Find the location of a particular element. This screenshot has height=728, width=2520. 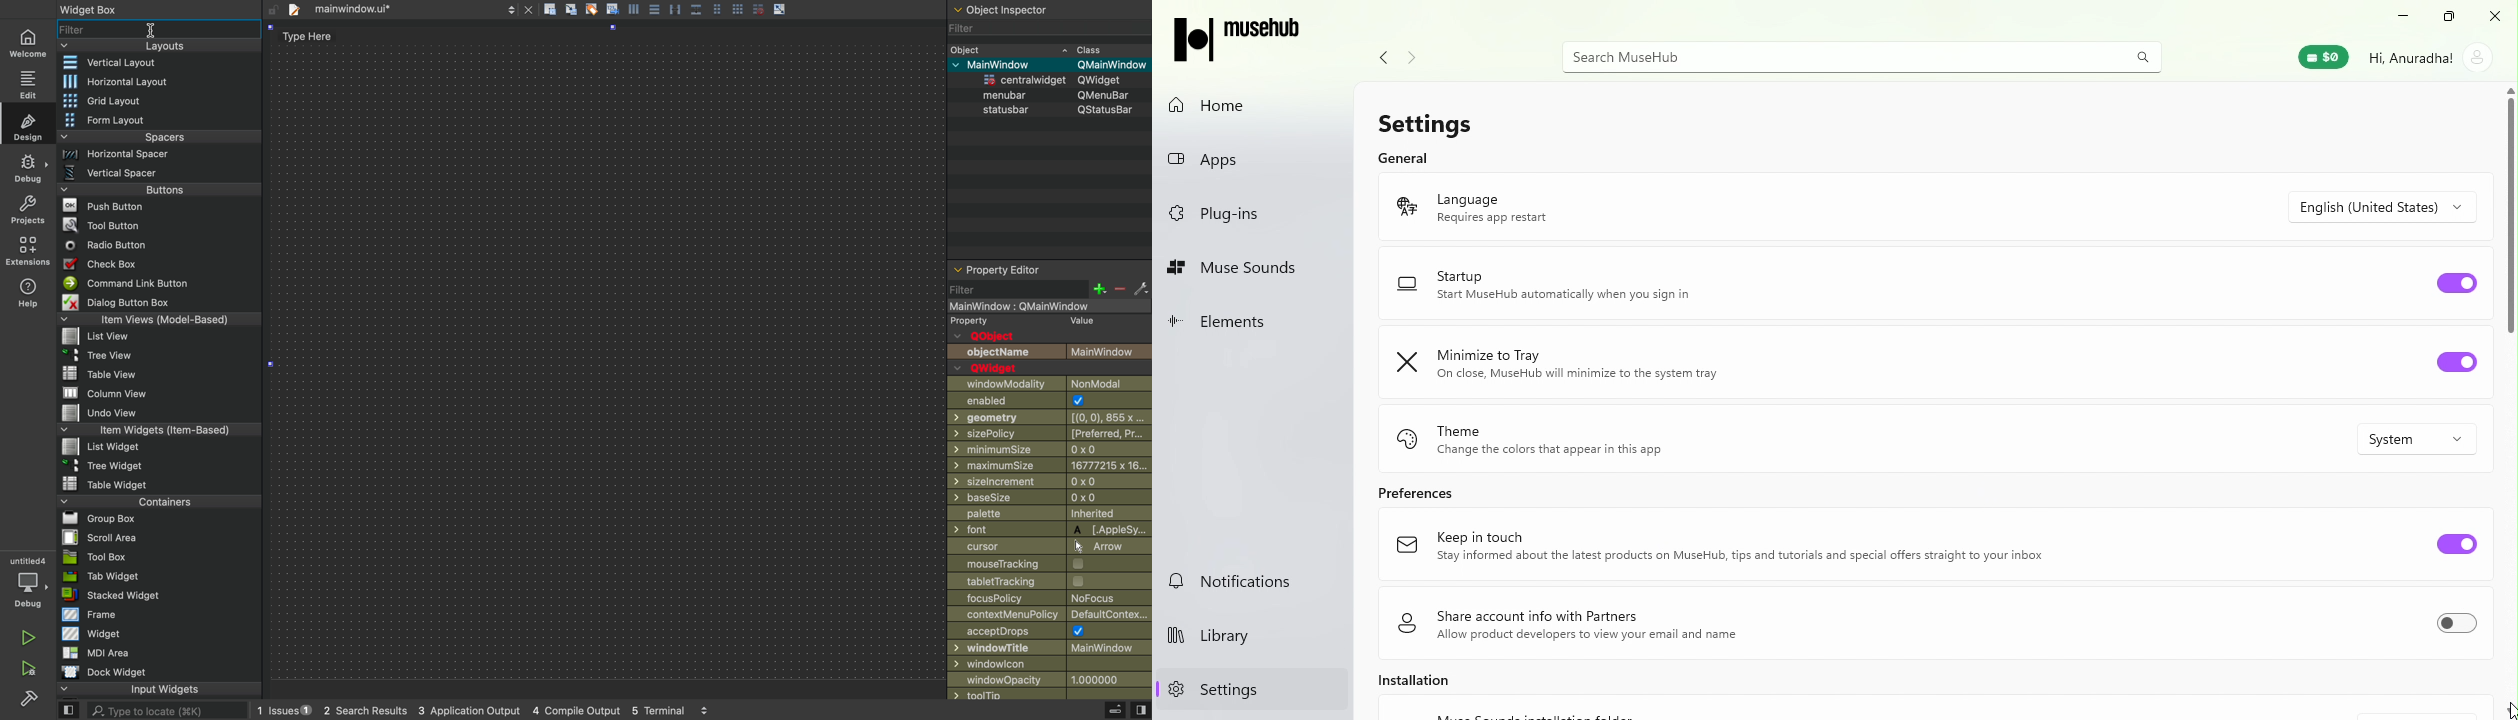

Elements is located at coordinates (1252, 324).